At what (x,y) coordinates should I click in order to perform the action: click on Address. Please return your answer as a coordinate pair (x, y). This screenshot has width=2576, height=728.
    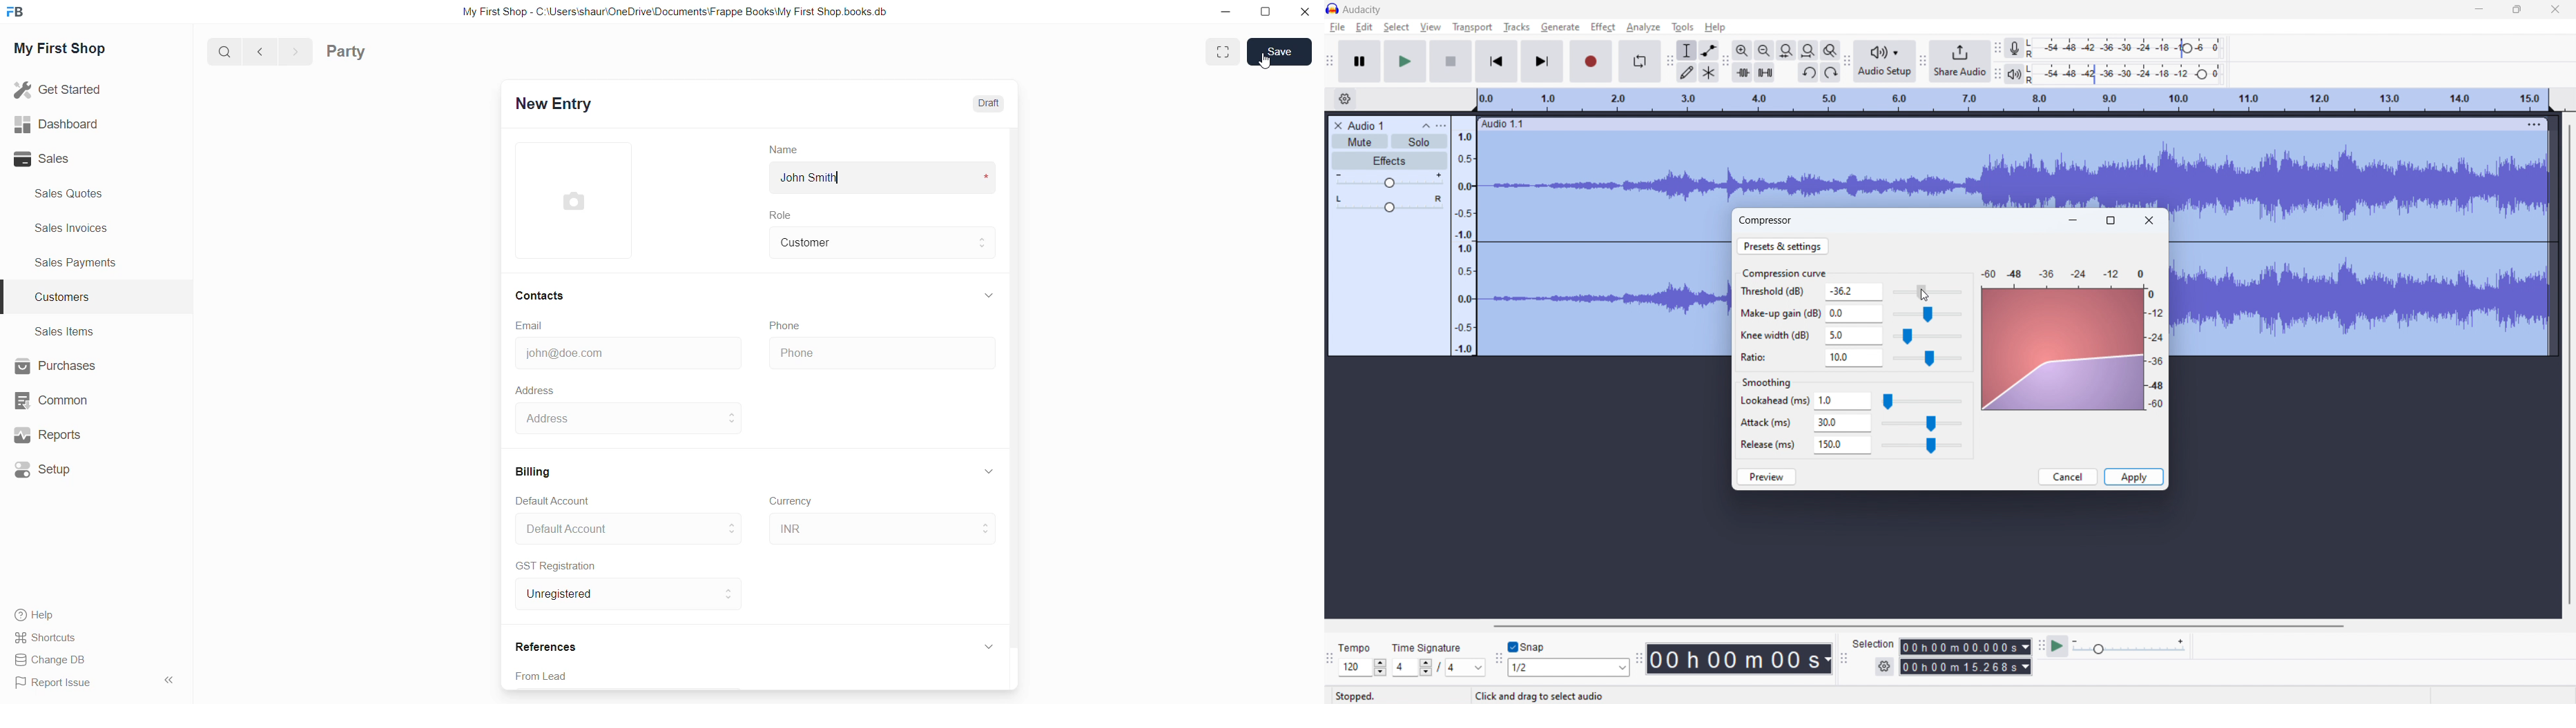
    Looking at the image, I should click on (535, 390).